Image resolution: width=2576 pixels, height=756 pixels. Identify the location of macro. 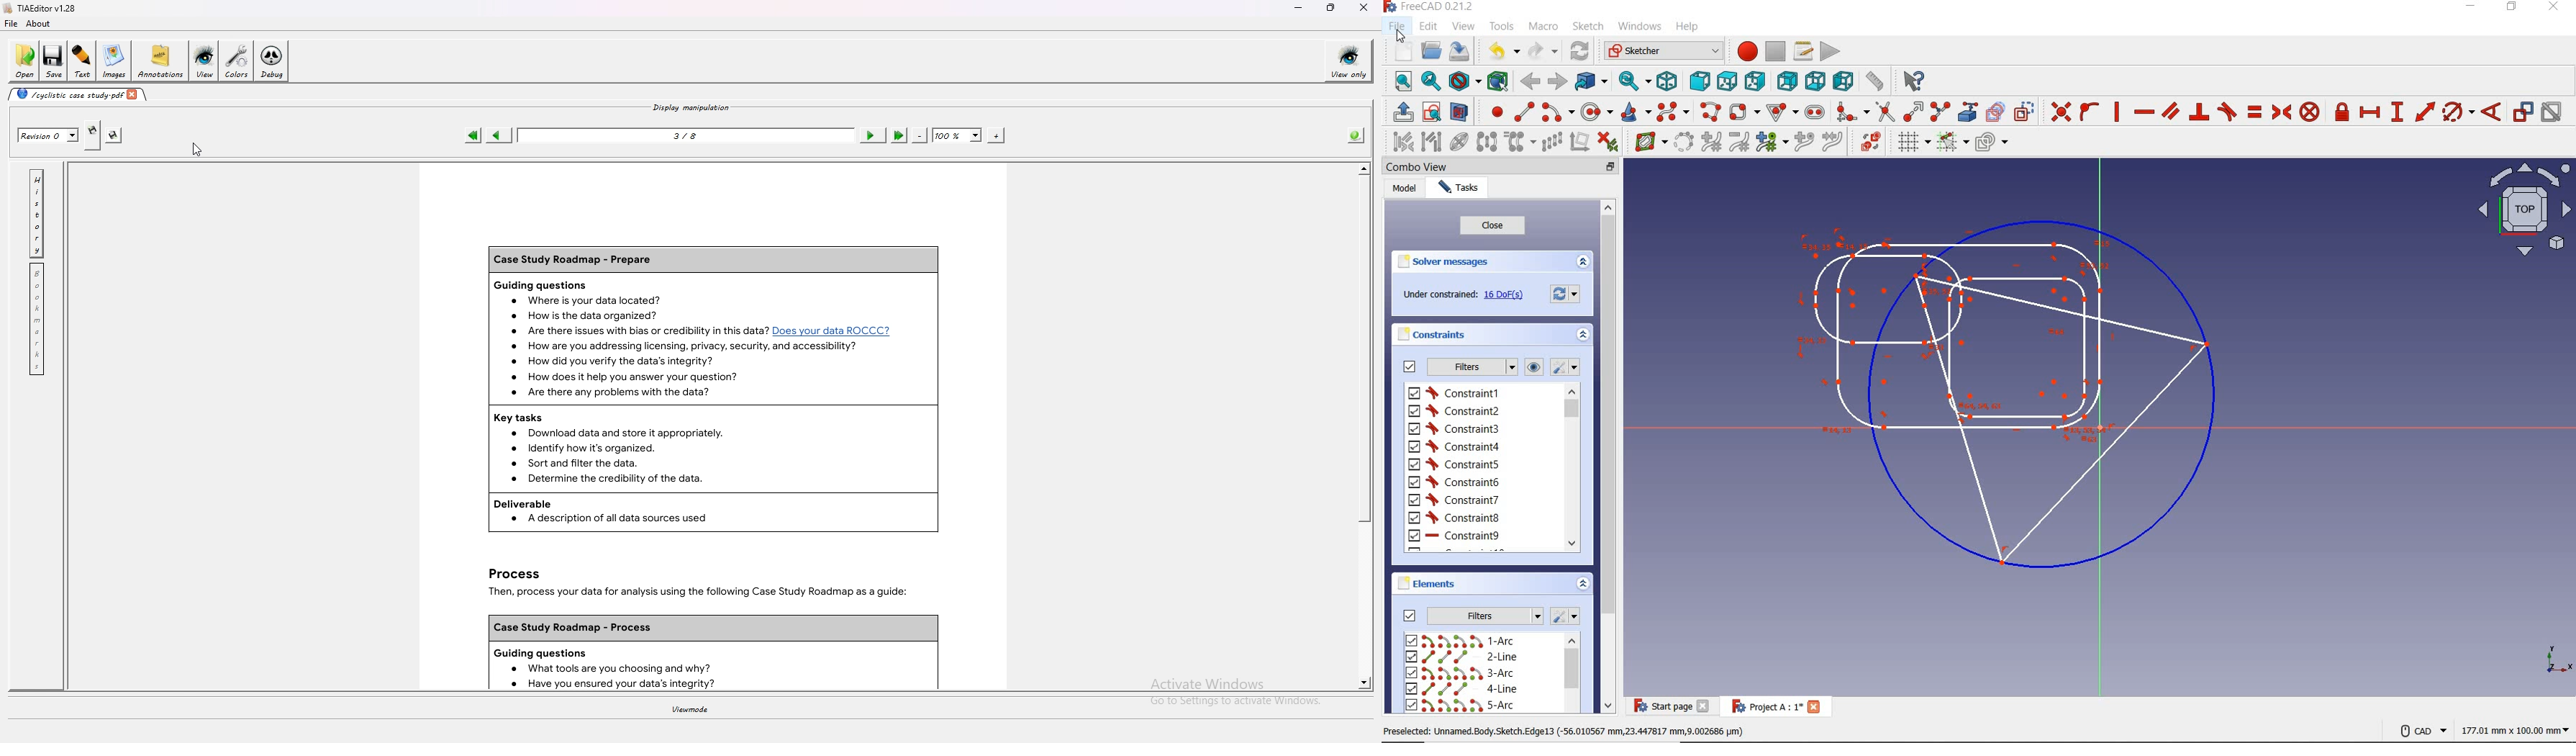
(1543, 28).